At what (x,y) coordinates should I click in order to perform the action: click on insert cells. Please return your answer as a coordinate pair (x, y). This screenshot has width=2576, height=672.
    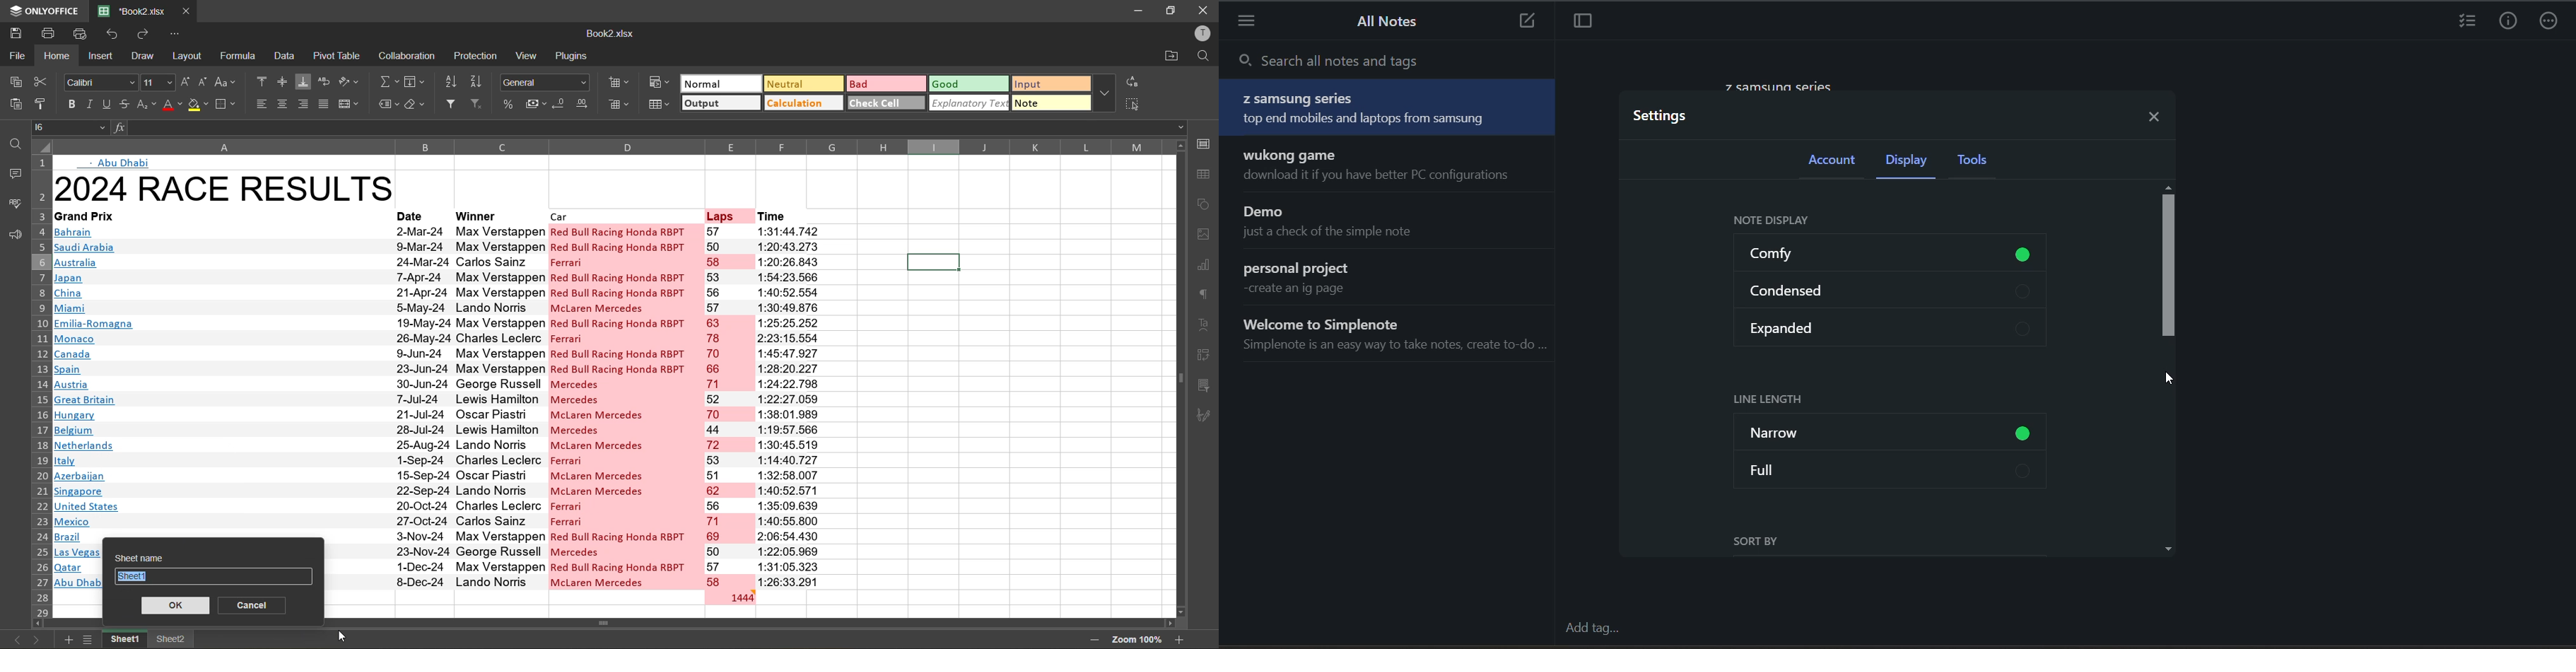
    Looking at the image, I should click on (619, 83).